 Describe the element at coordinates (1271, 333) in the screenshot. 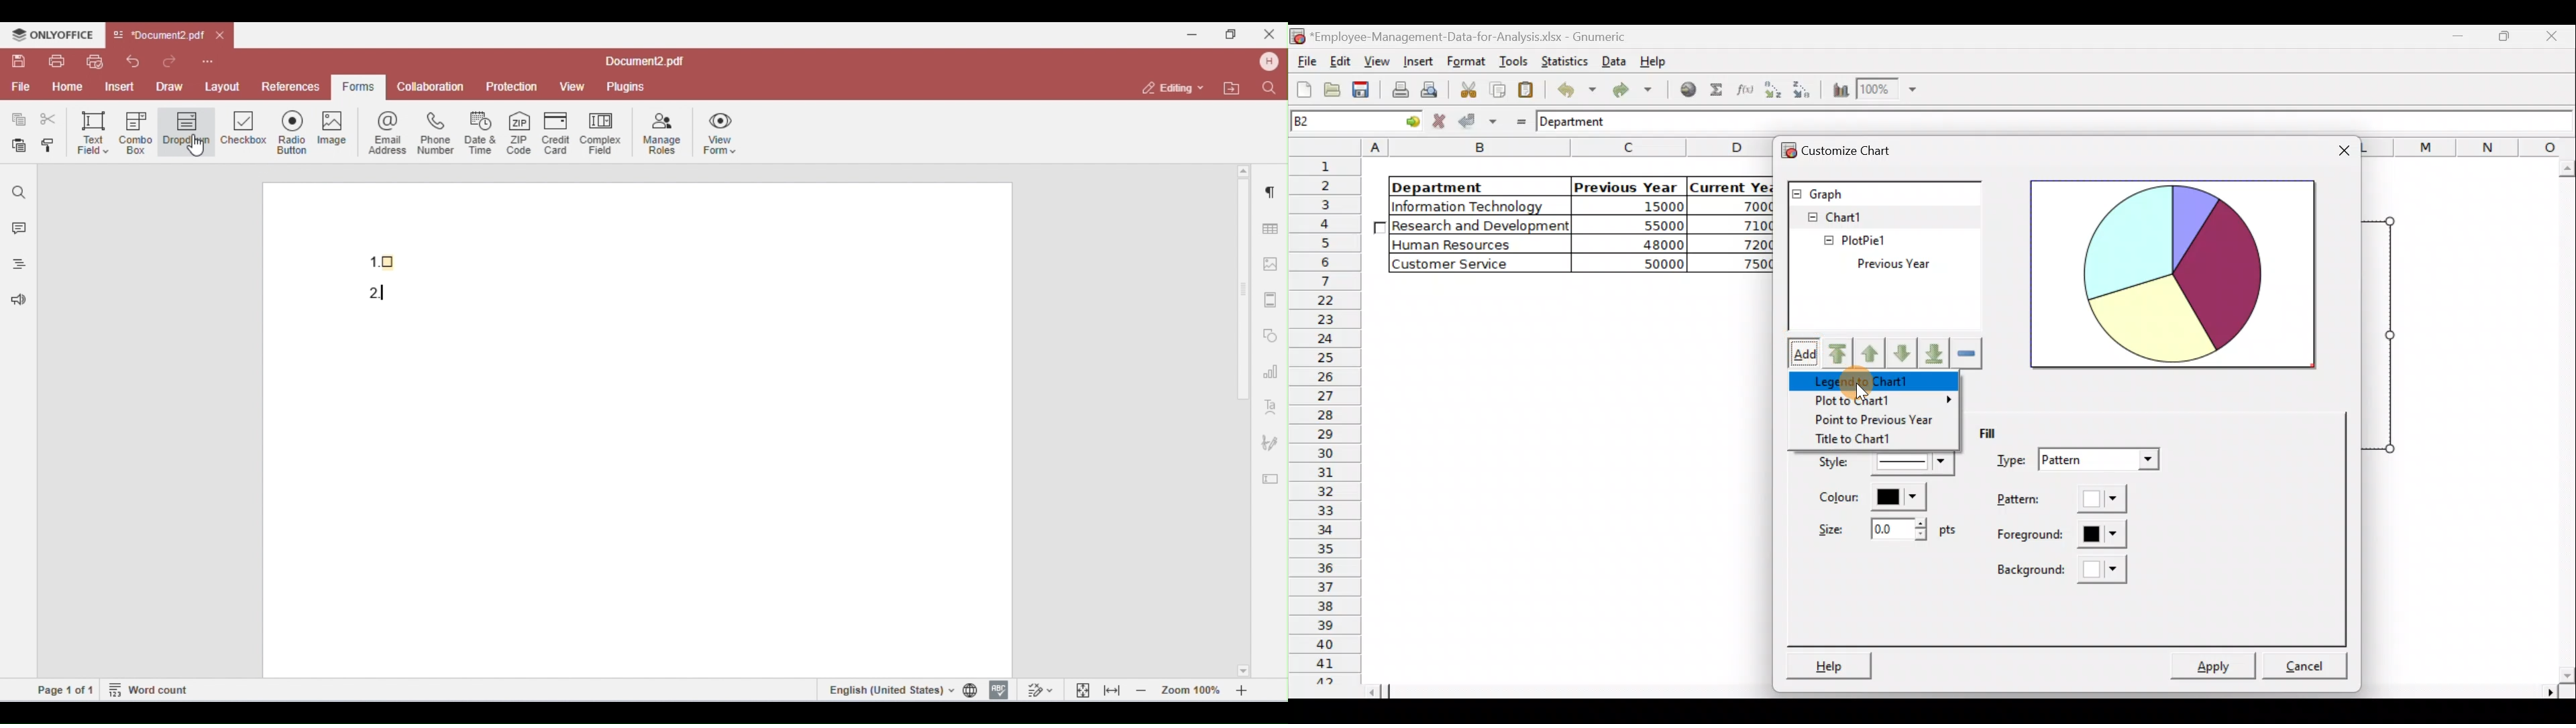

I see `shape settings` at that location.